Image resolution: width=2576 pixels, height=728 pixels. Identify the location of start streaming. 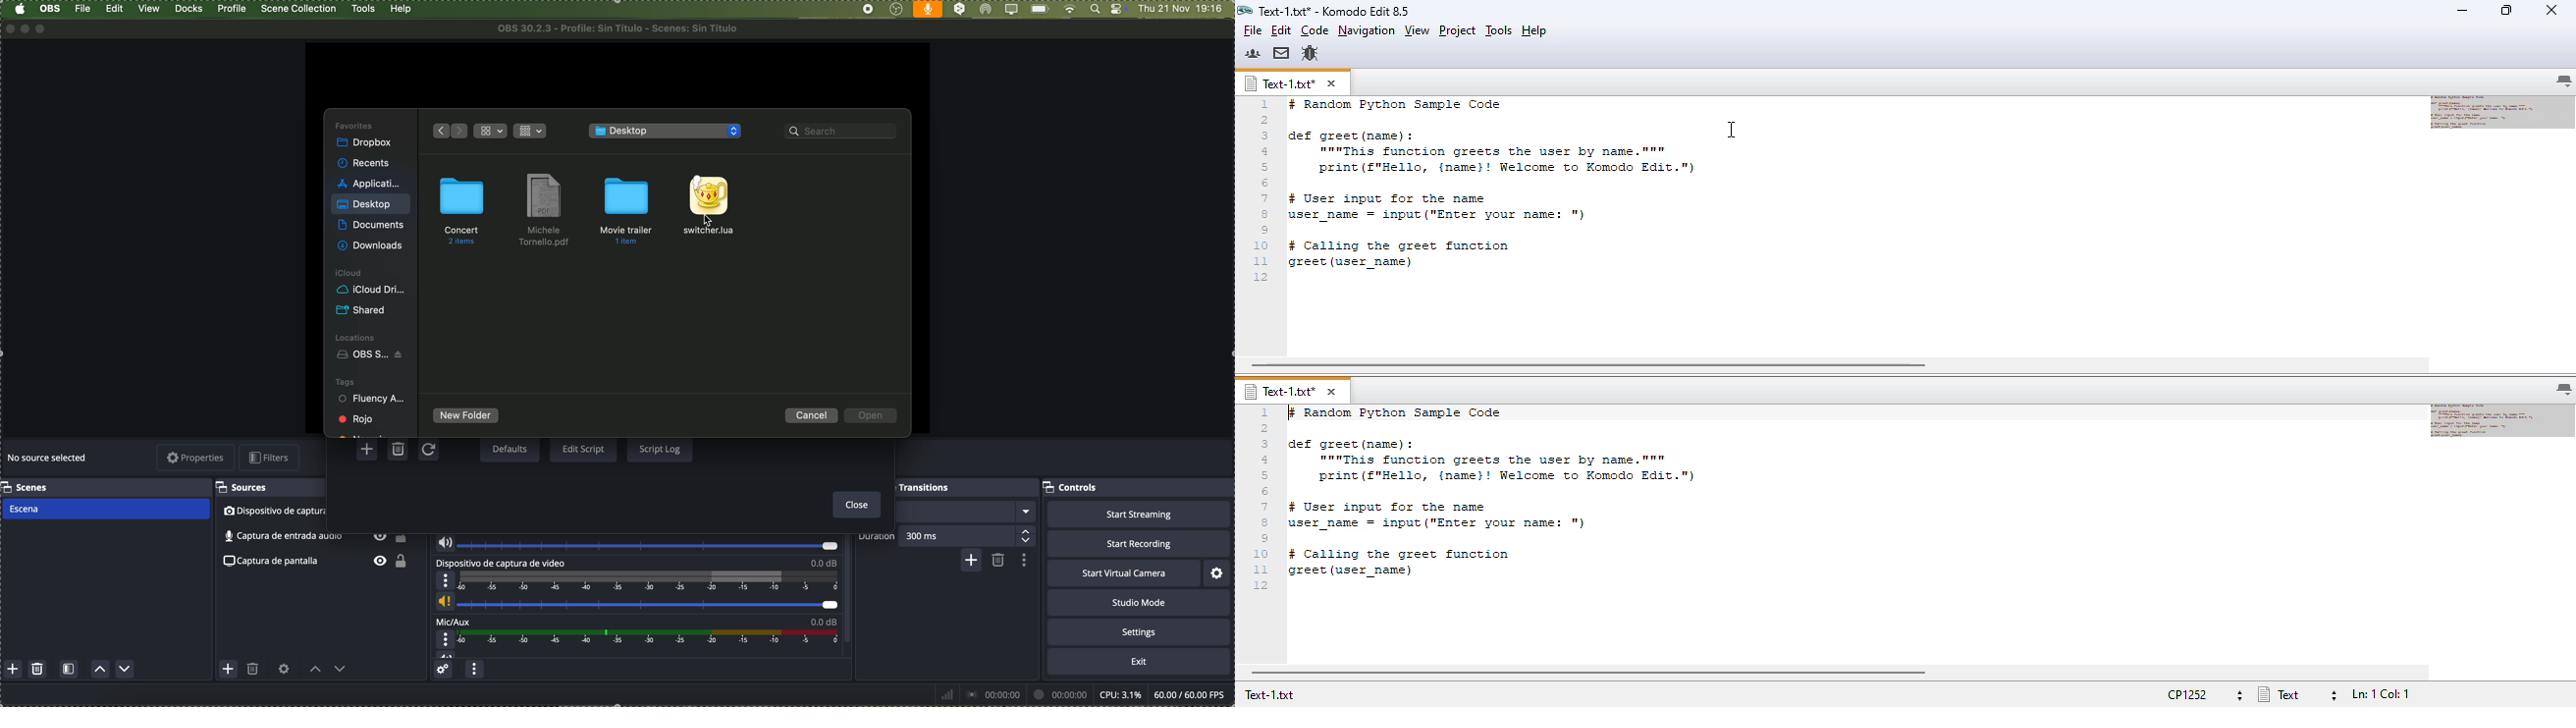
(1139, 514).